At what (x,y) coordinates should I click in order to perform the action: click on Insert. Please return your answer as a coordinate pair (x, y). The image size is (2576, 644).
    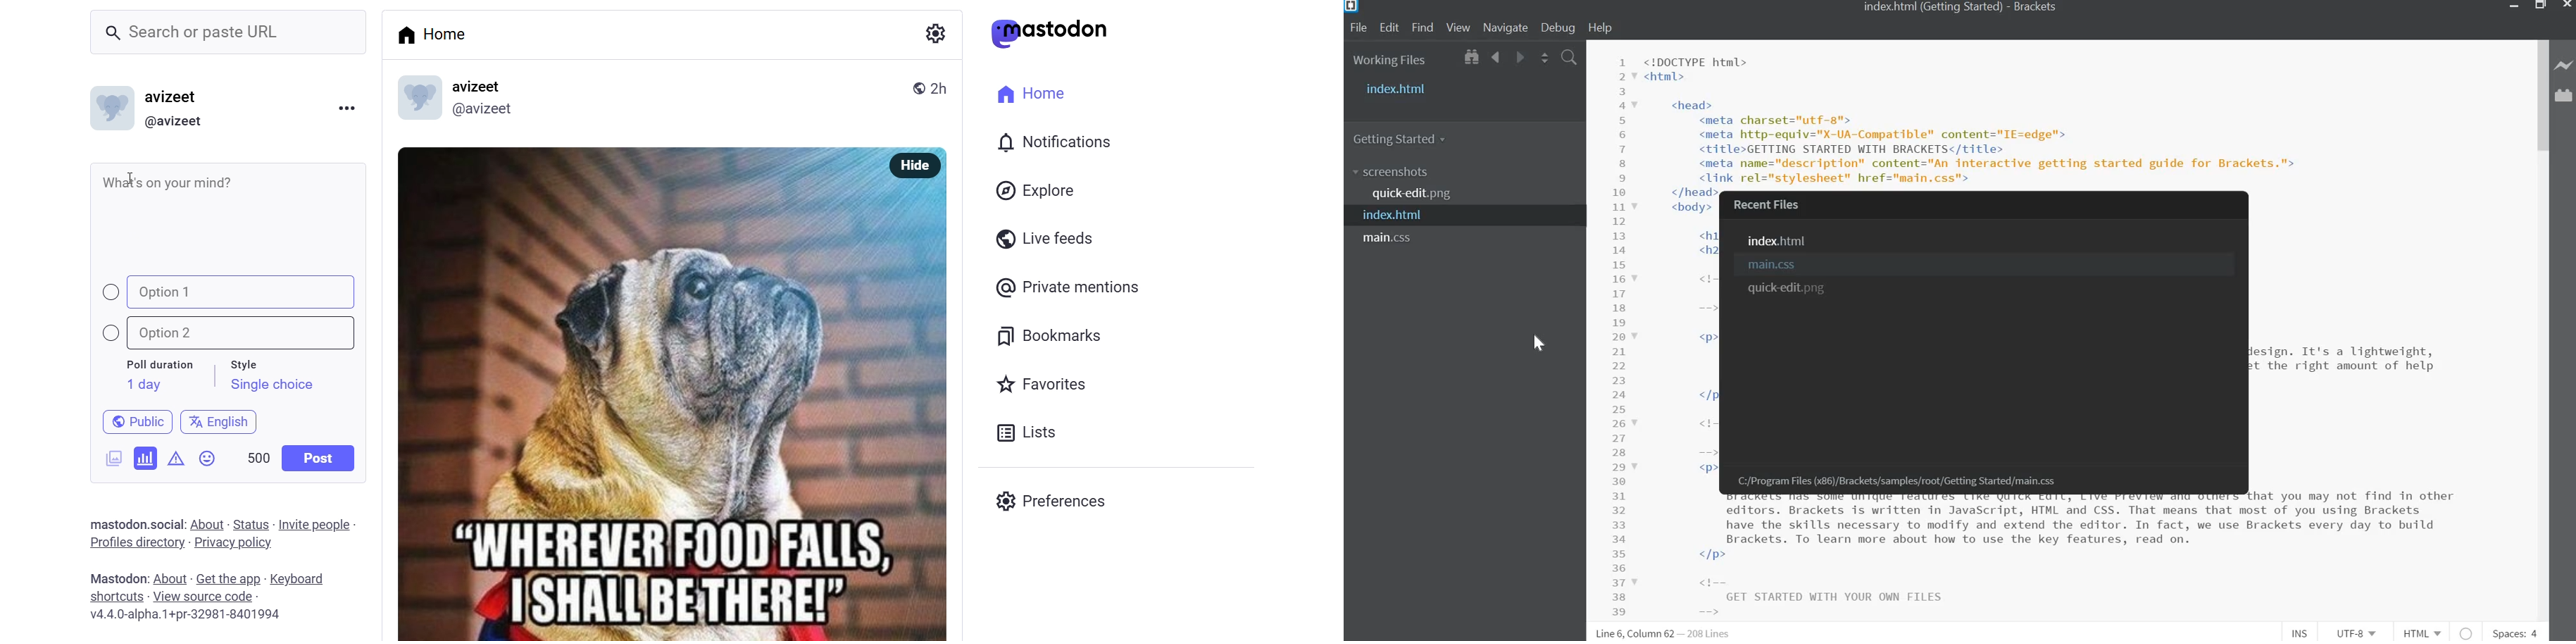
    Looking at the image, I should click on (2304, 633).